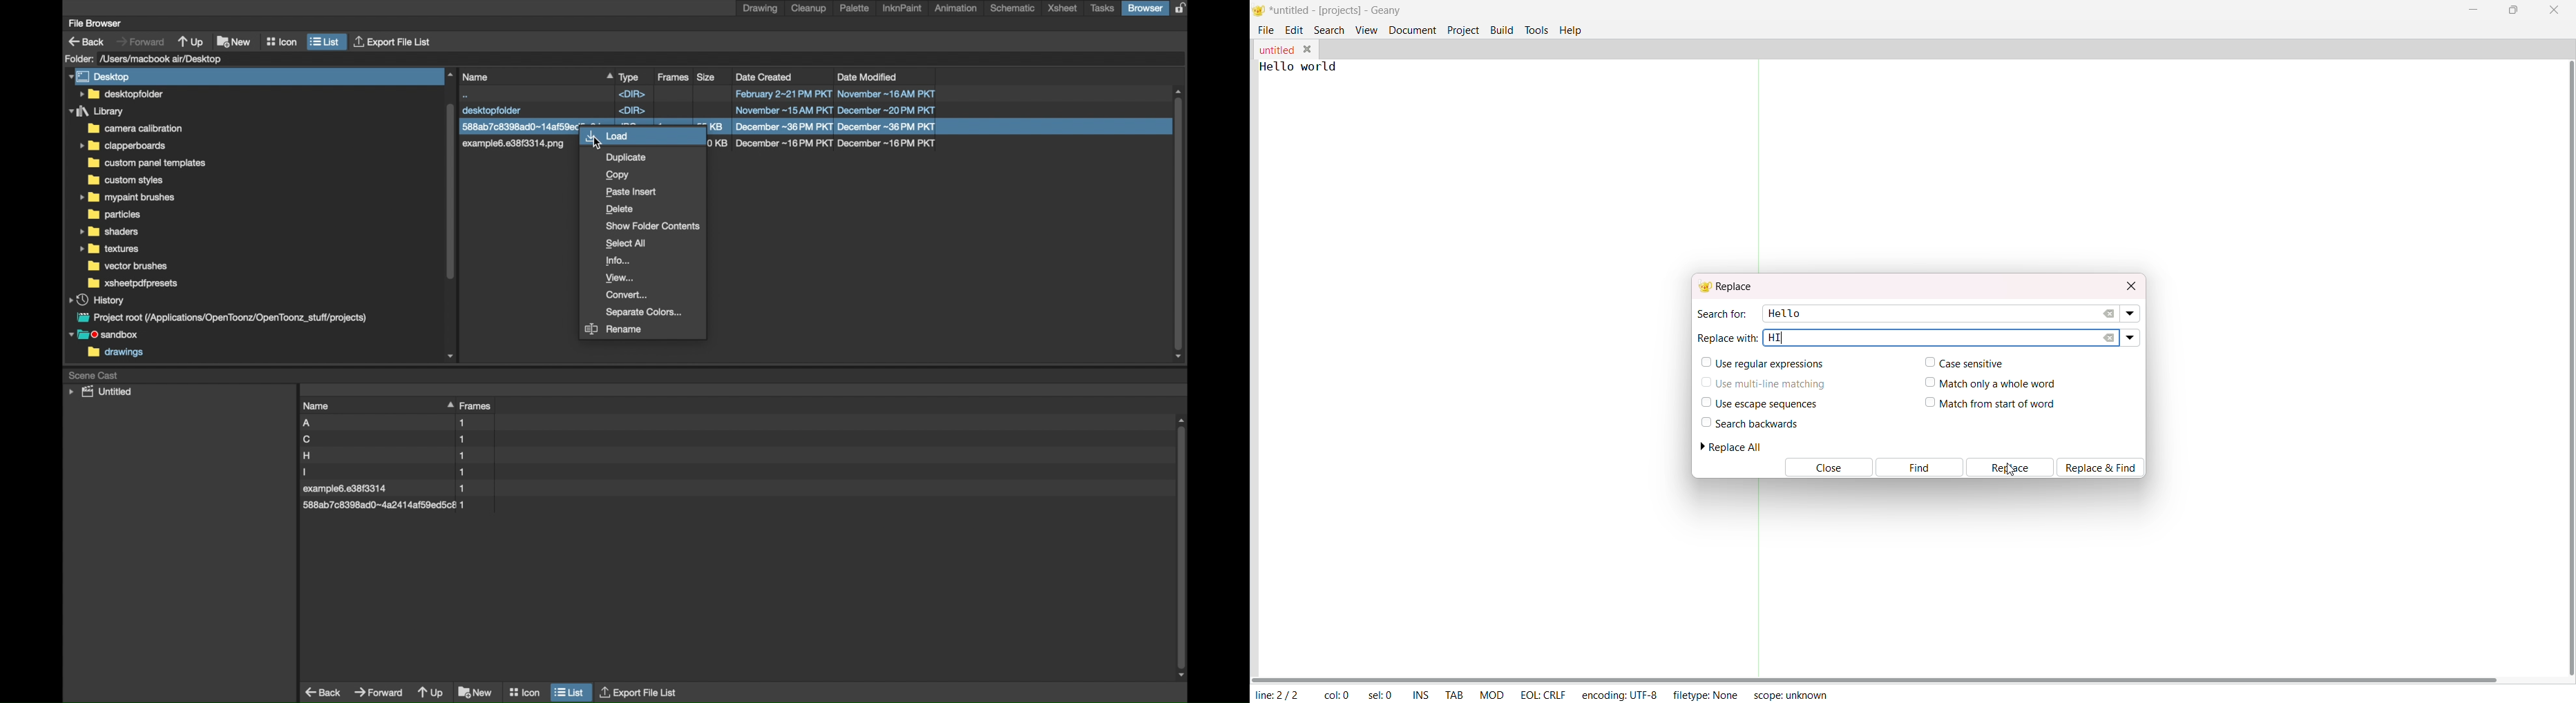  I want to click on back, so click(324, 692).